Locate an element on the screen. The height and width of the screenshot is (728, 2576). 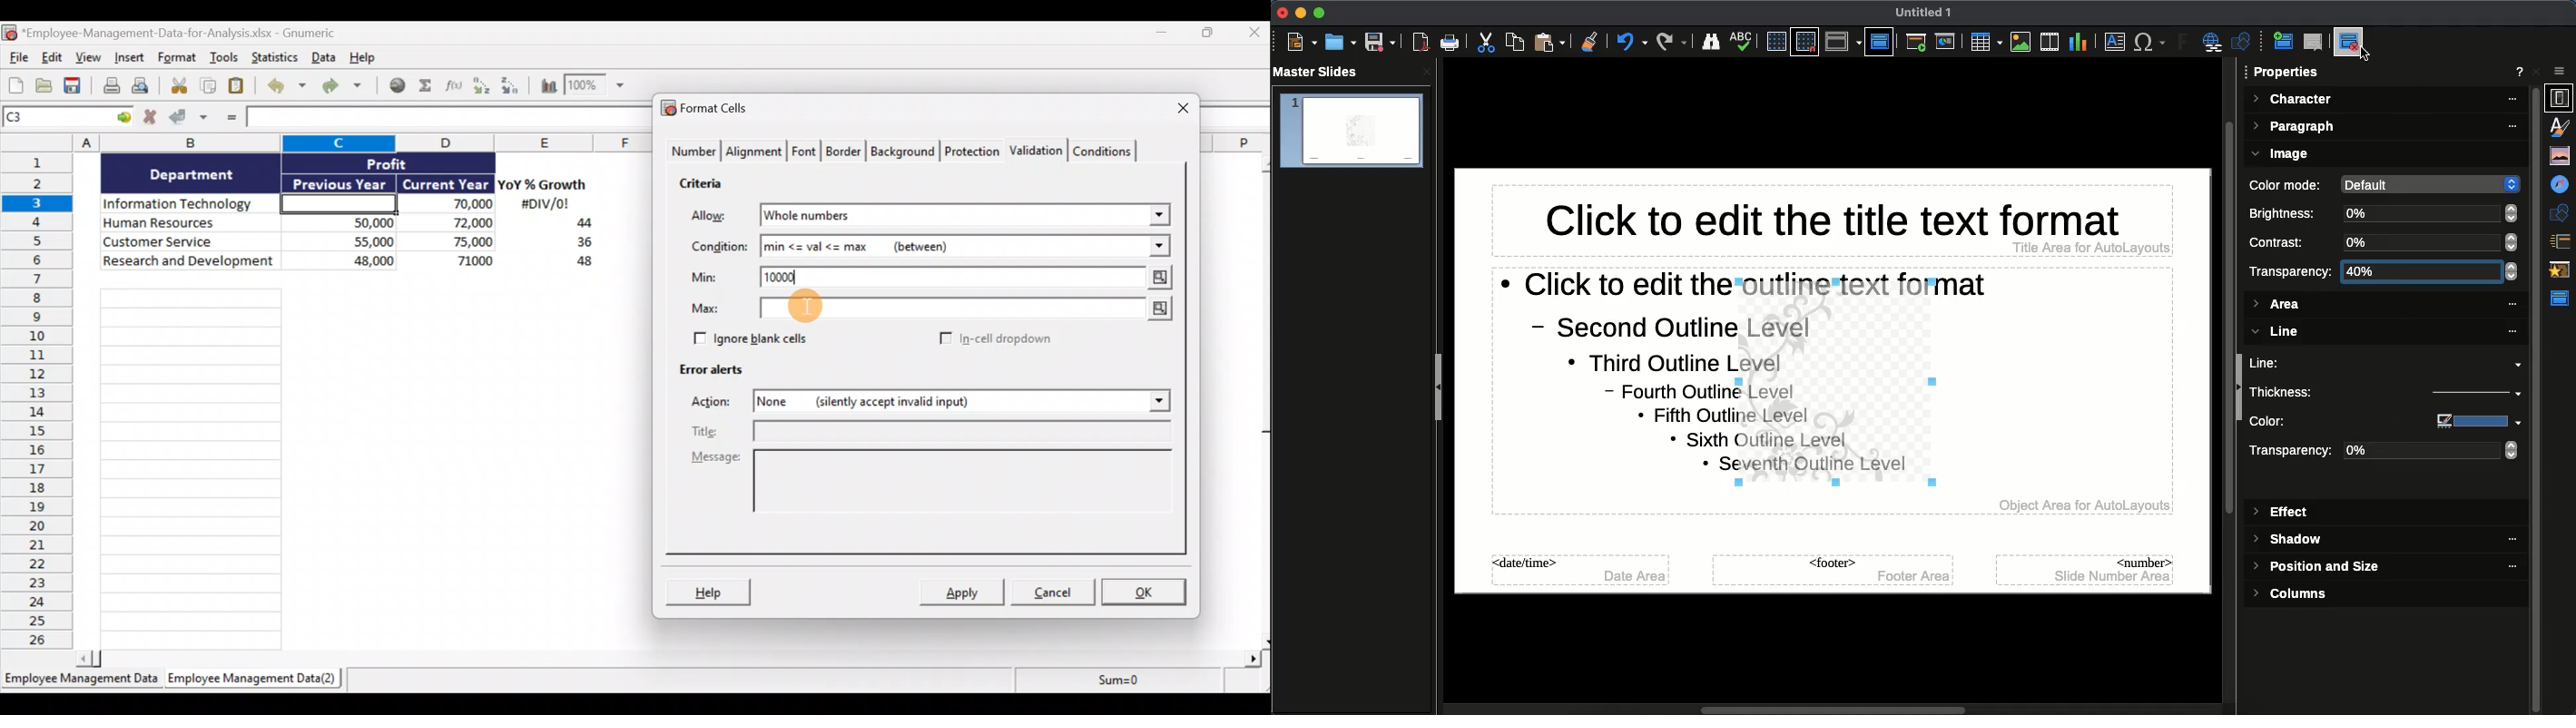
Sum=0 is located at coordinates (1113, 684).